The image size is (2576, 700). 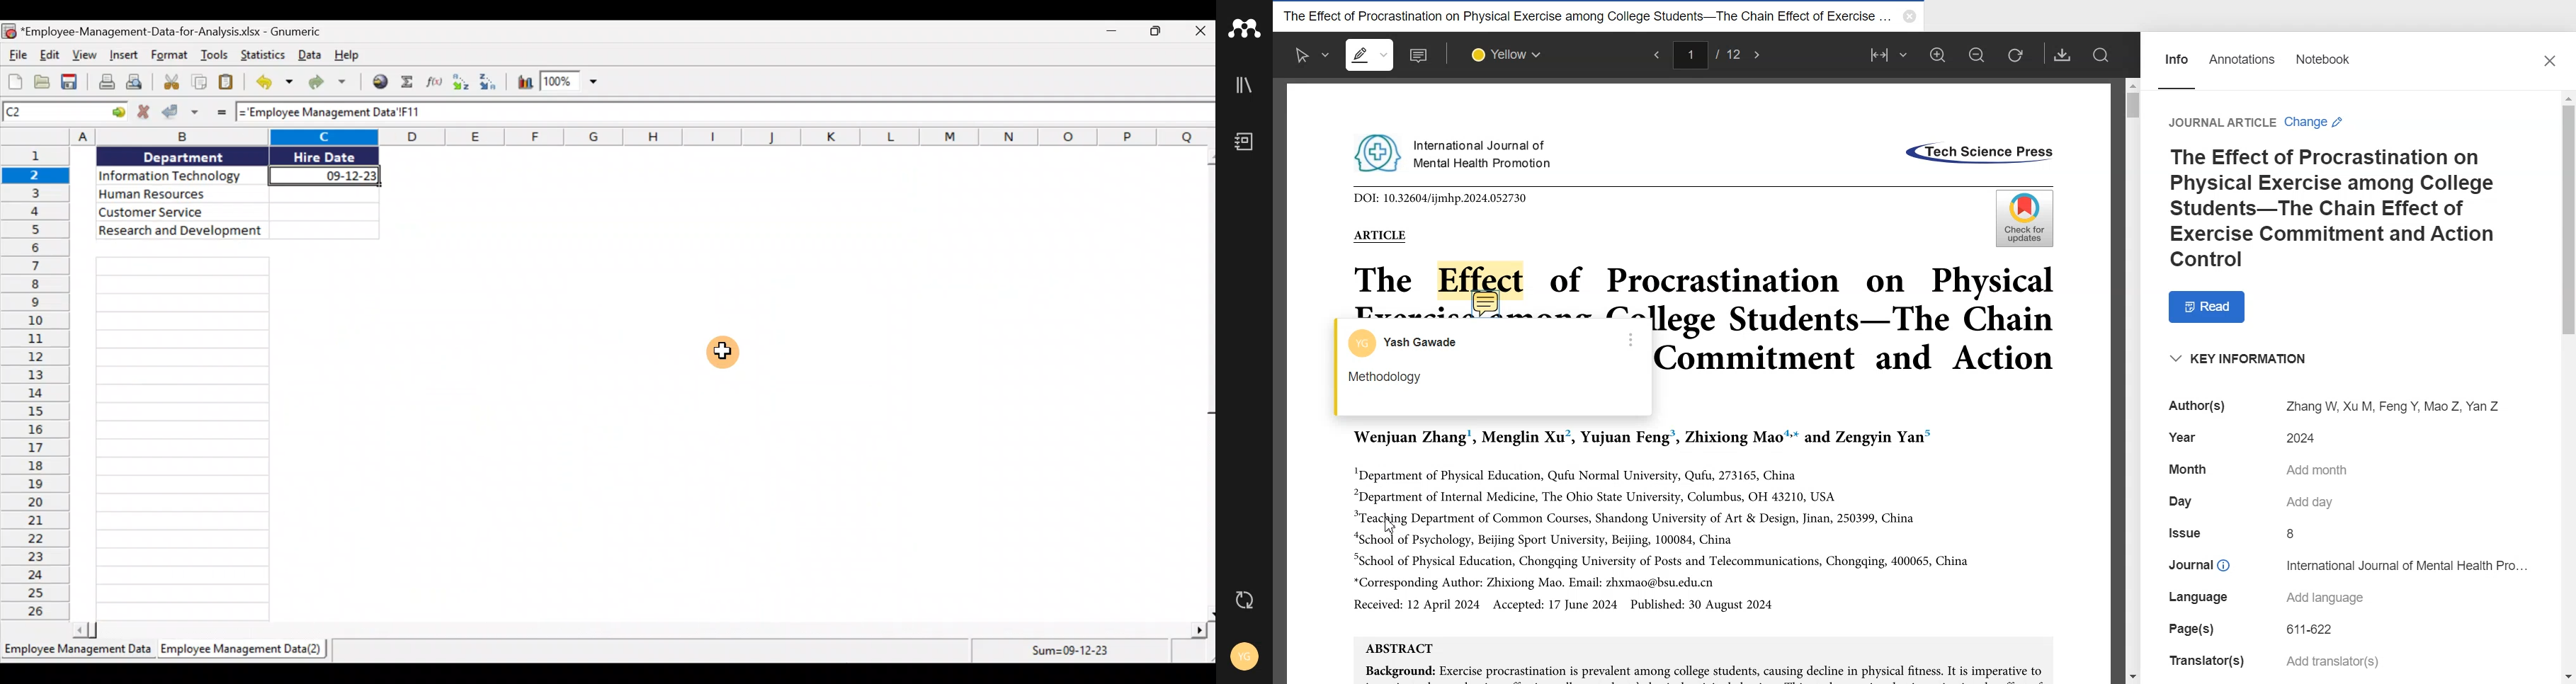 What do you see at coordinates (104, 82) in the screenshot?
I see `Print the current file` at bounding box center [104, 82].